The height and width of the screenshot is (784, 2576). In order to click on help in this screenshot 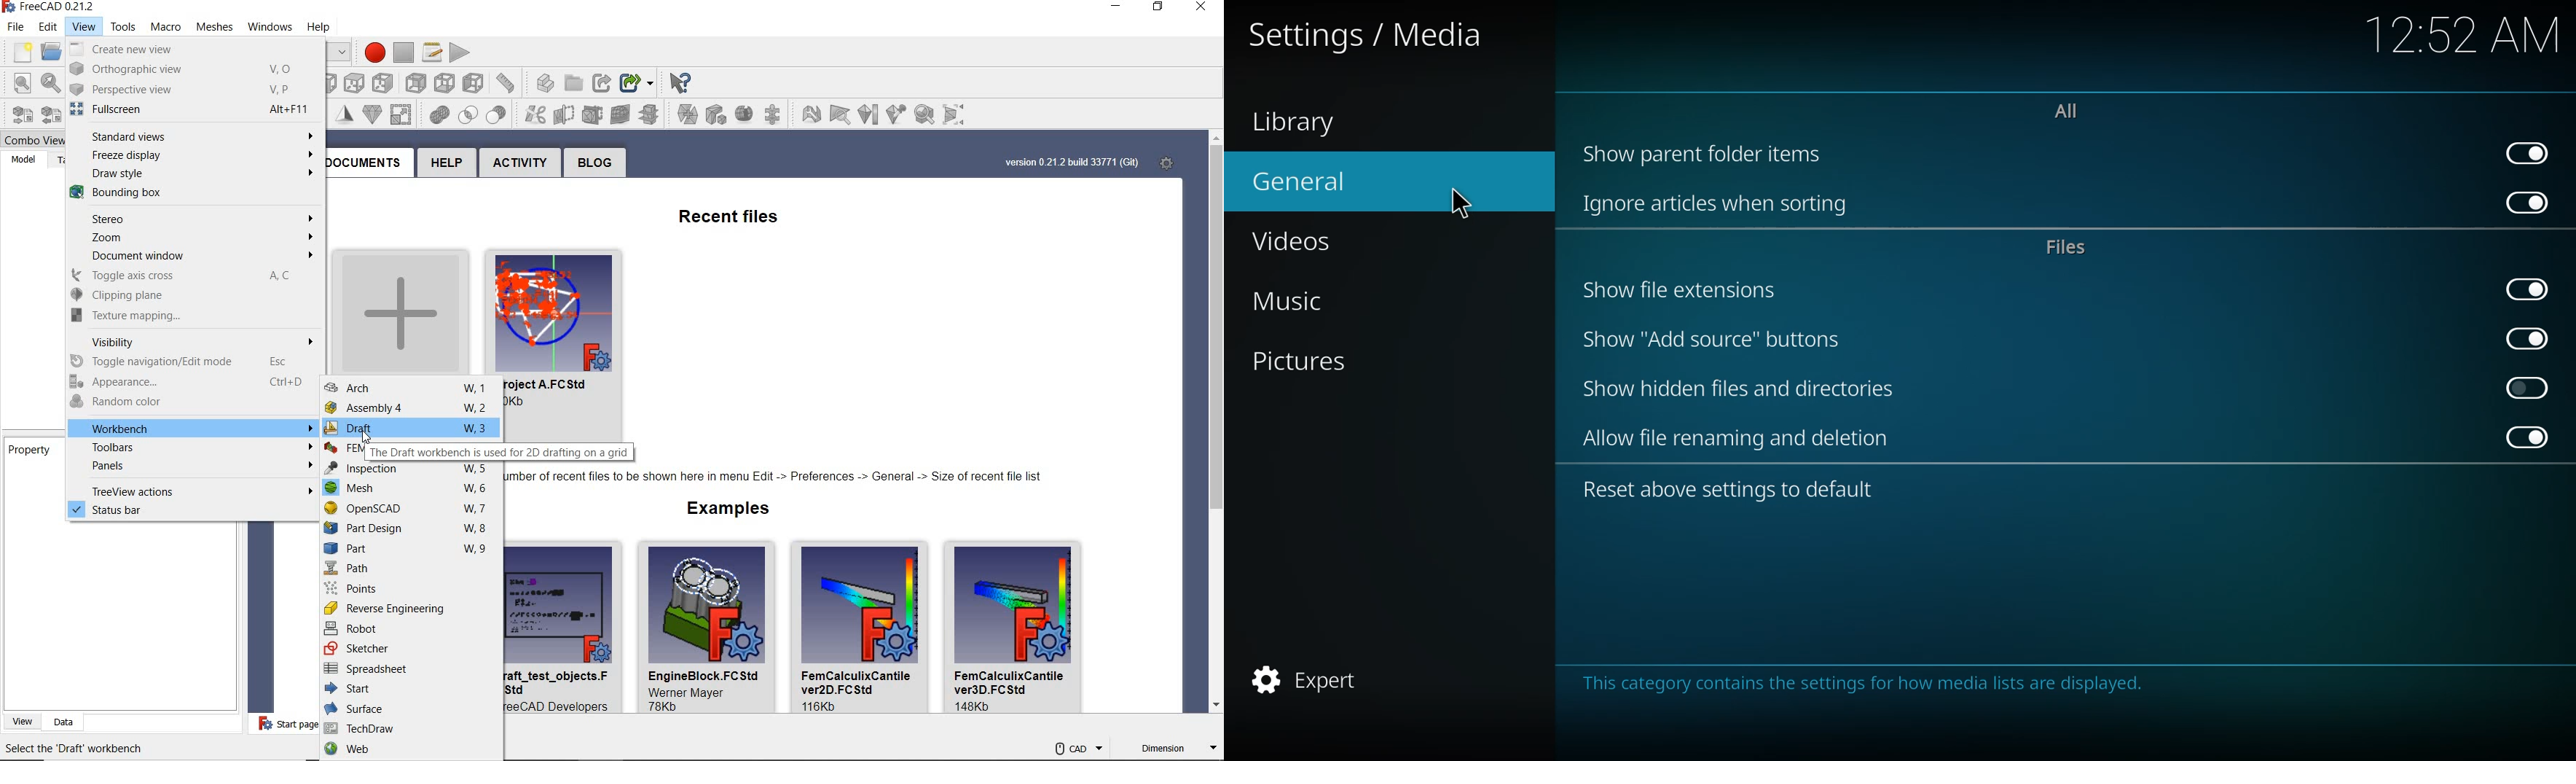, I will do `click(445, 165)`.